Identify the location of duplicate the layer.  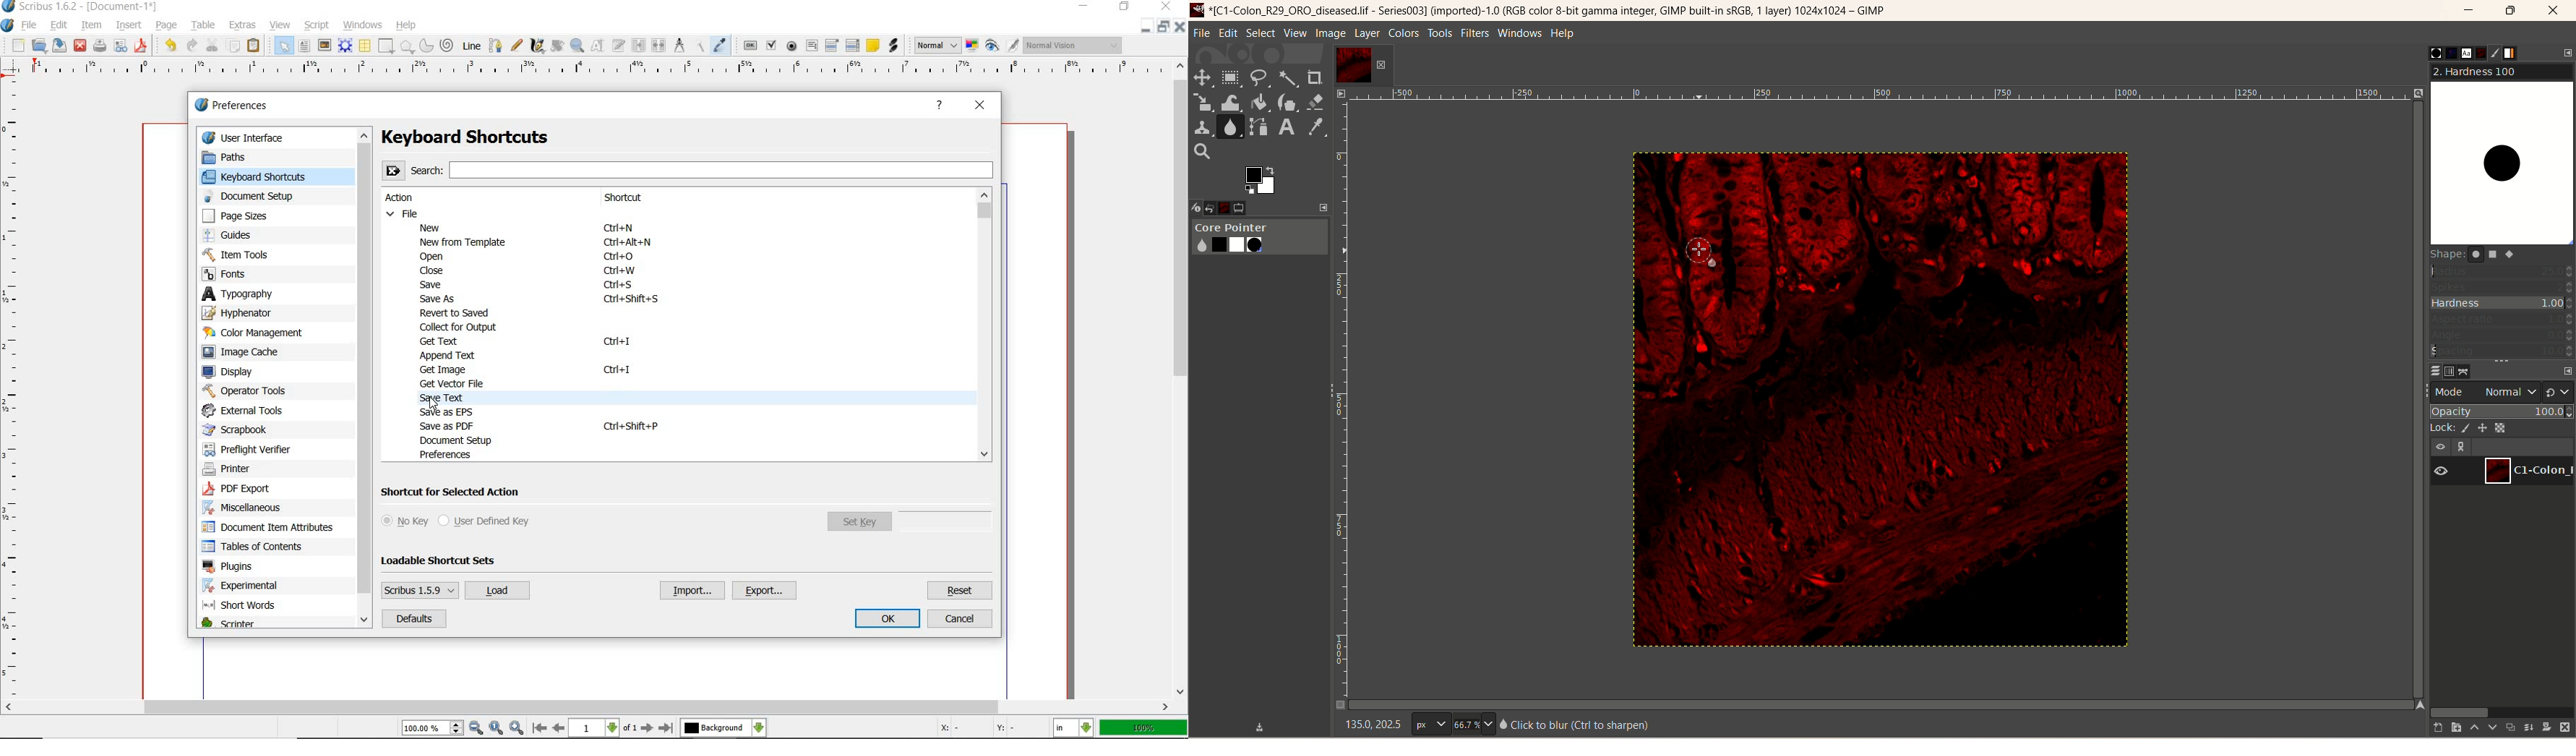
(2509, 729).